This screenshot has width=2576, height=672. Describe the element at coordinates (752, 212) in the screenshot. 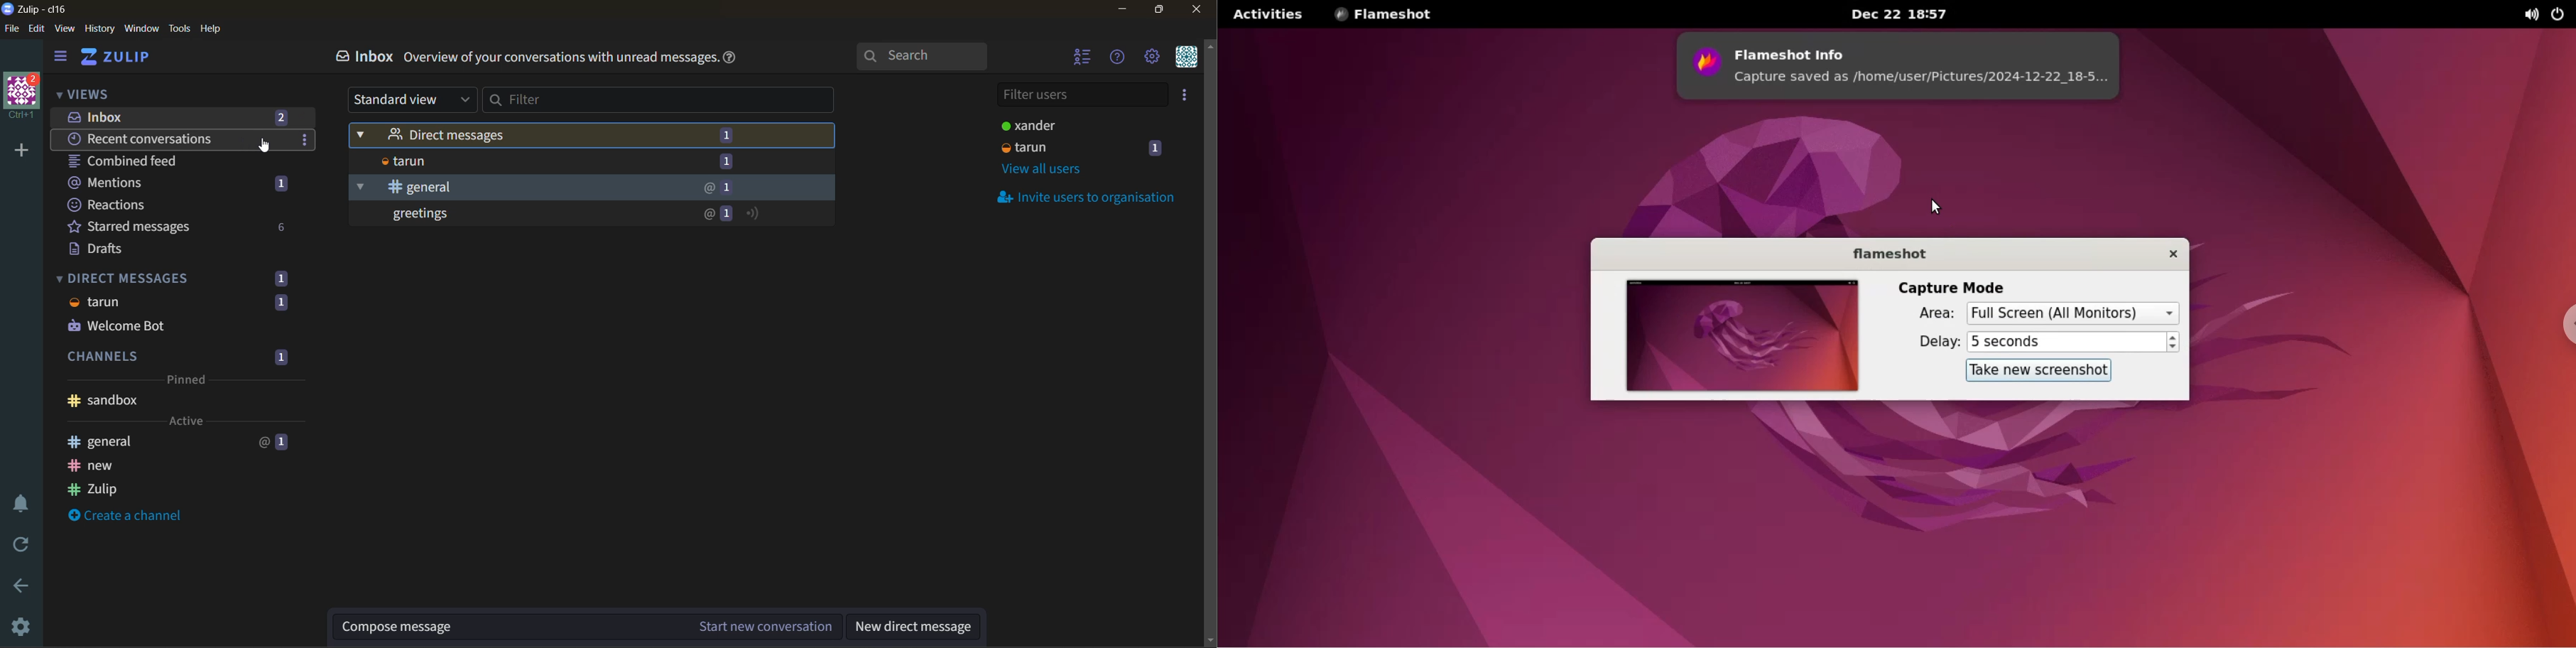

I see `active status` at that location.